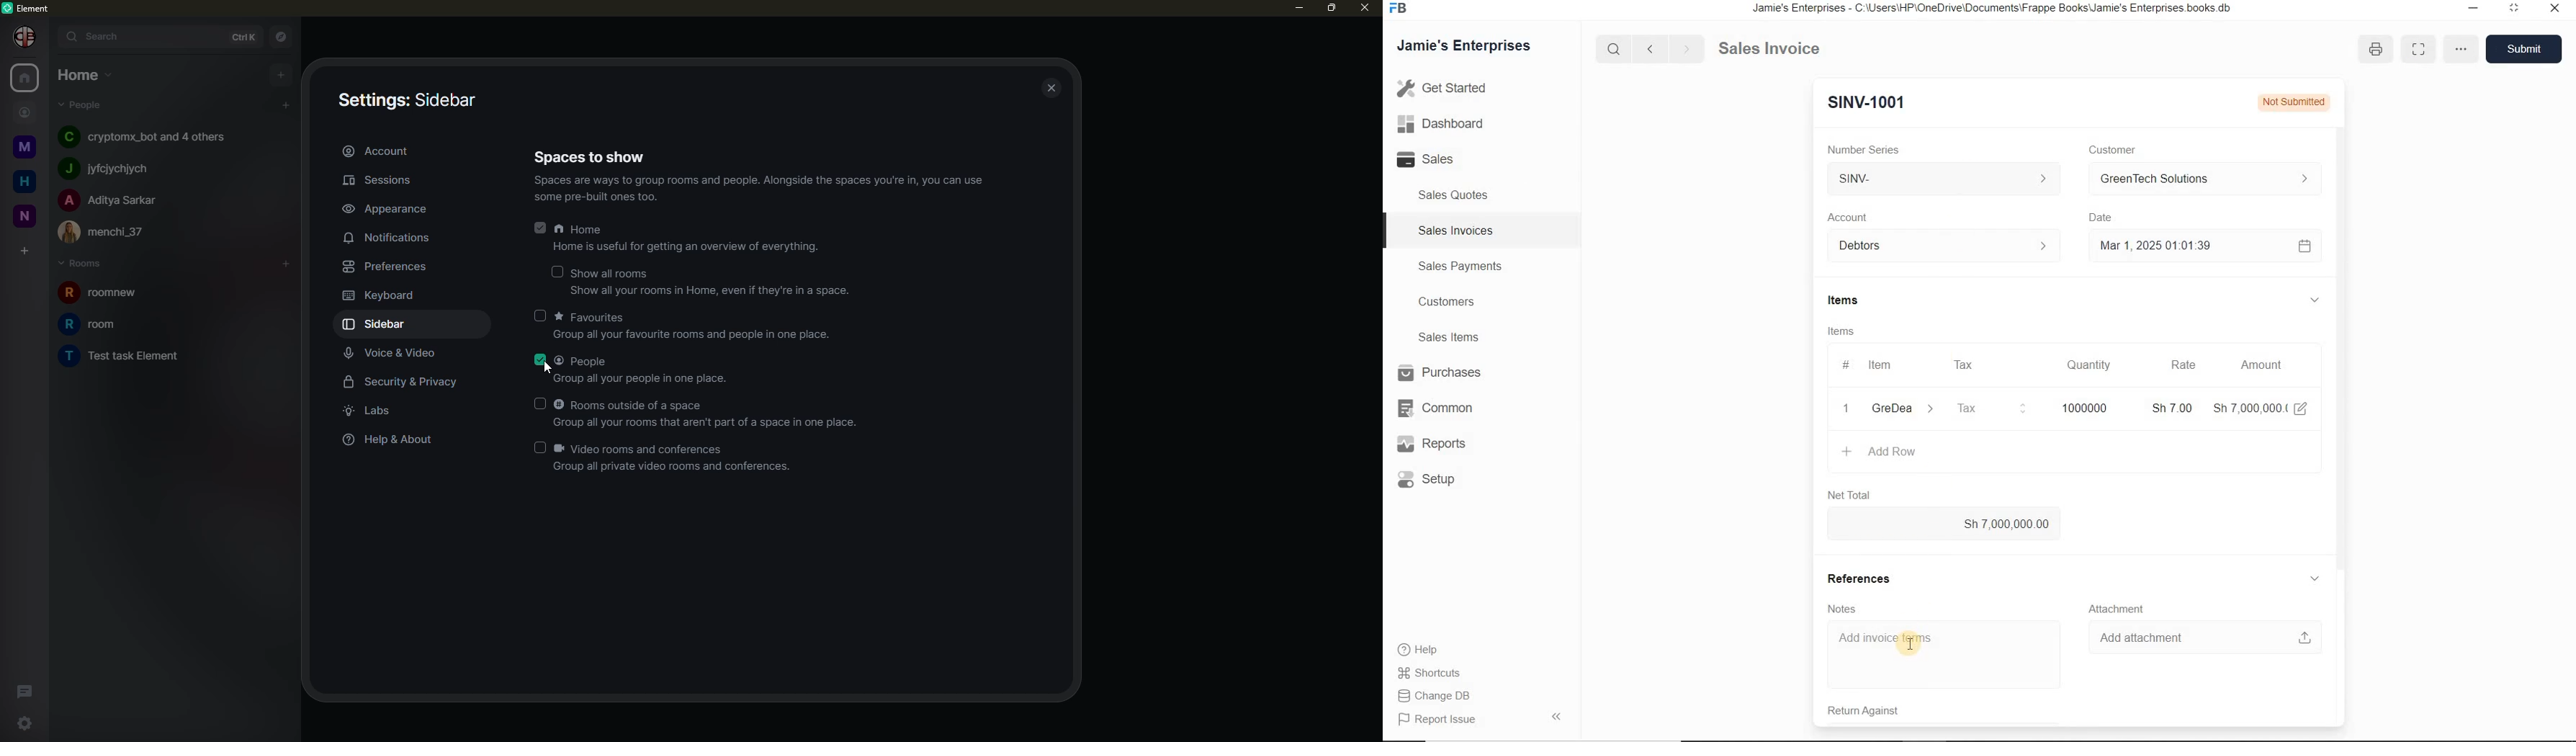 The height and width of the screenshot is (756, 2576). What do you see at coordinates (23, 213) in the screenshot?
I see `new` at bounding box center [23, 213].